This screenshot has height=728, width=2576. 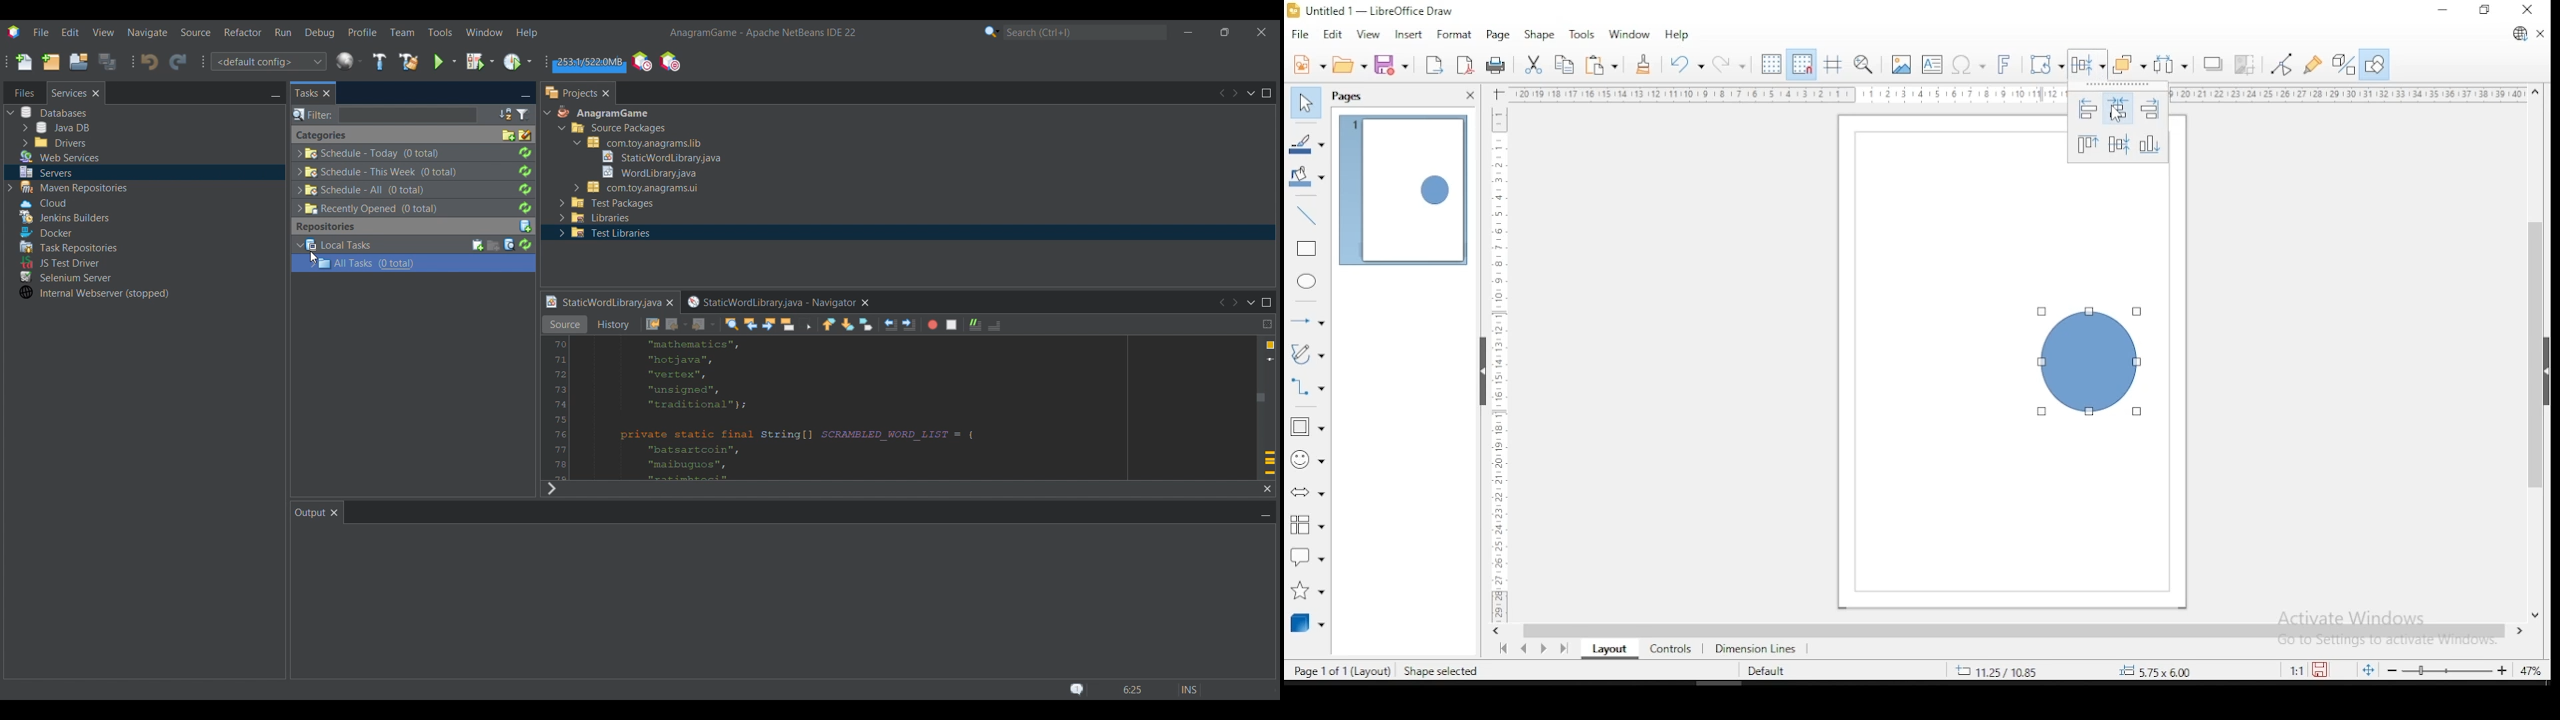 I want to click on , so click(x=701, y=325).